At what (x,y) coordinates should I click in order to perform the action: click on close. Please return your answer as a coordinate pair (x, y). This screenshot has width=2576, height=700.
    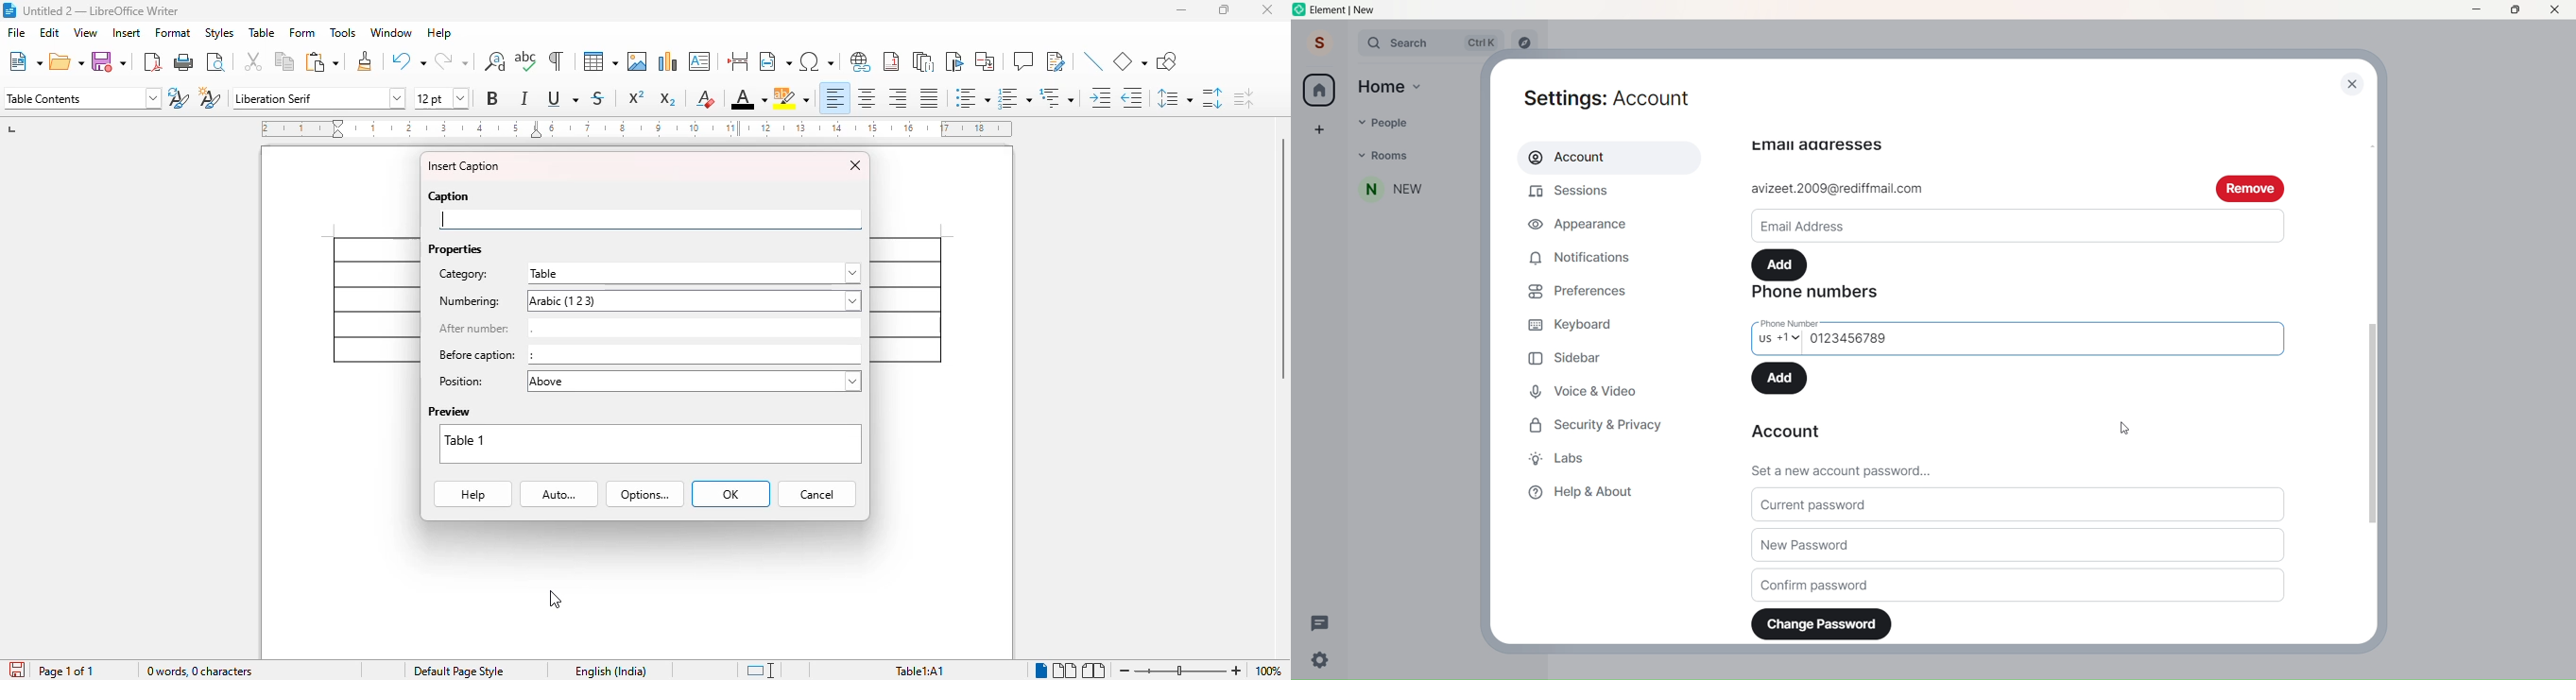
    Looking at the image, I should click on (856, 165).